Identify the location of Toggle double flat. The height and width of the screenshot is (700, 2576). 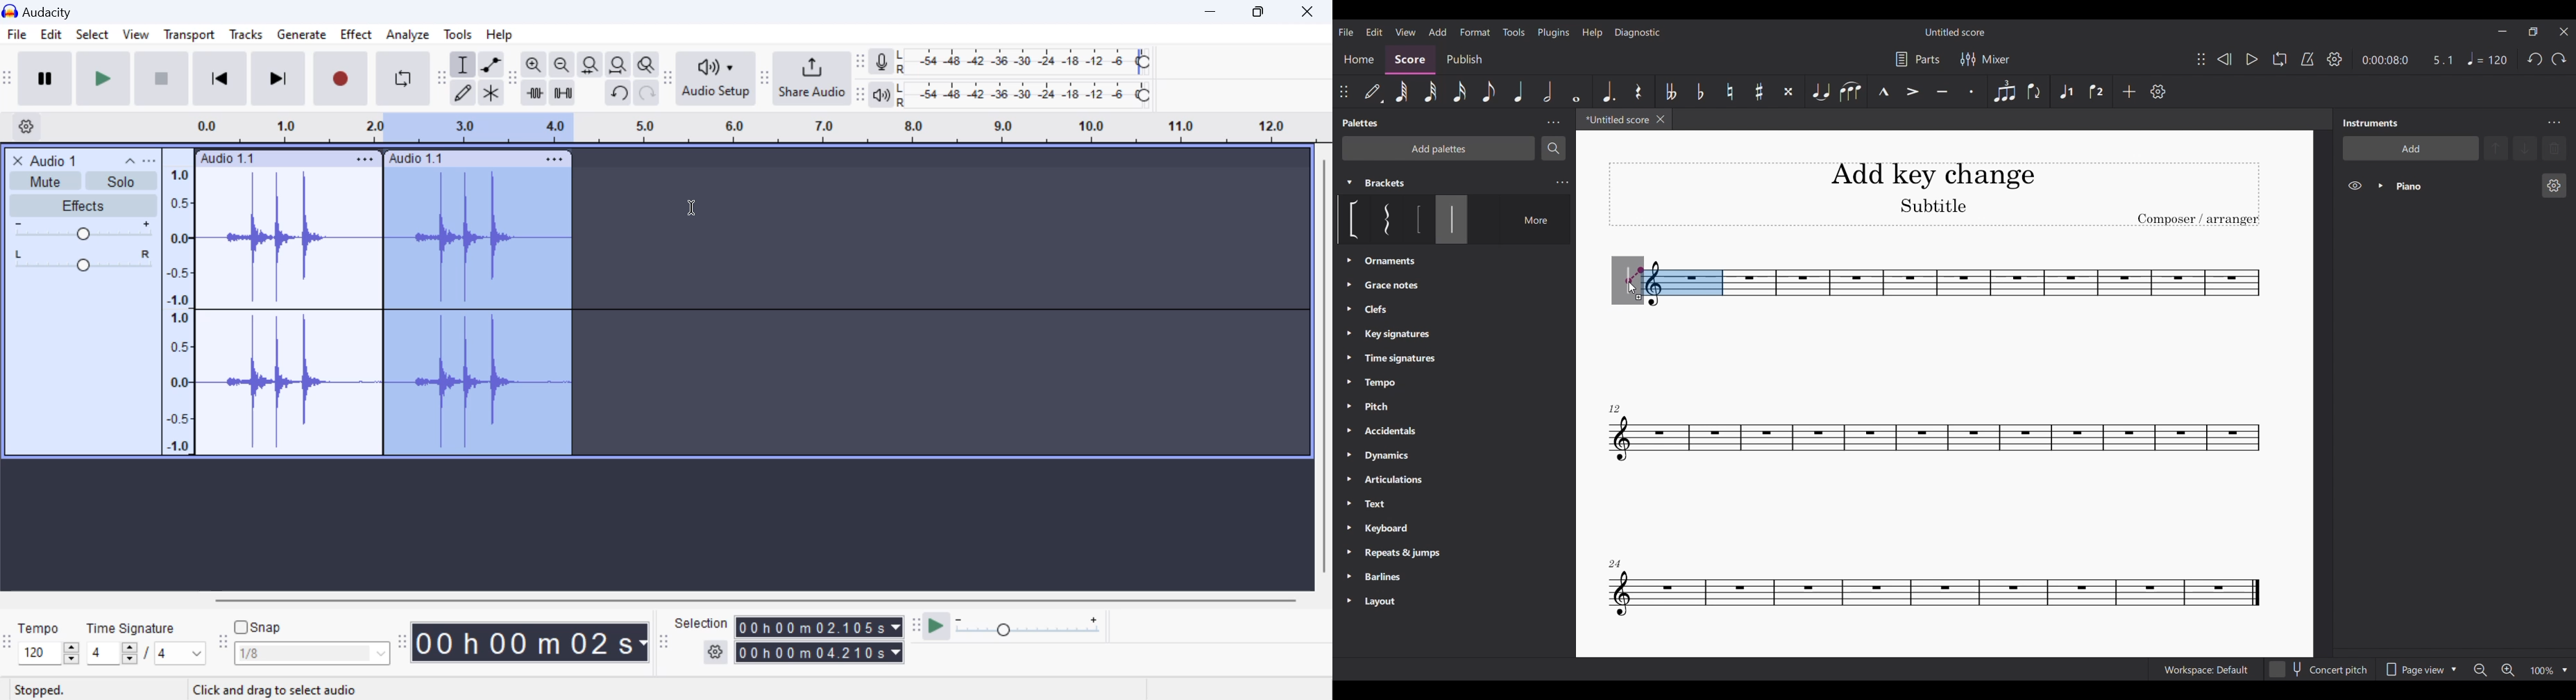
(1671, 91).